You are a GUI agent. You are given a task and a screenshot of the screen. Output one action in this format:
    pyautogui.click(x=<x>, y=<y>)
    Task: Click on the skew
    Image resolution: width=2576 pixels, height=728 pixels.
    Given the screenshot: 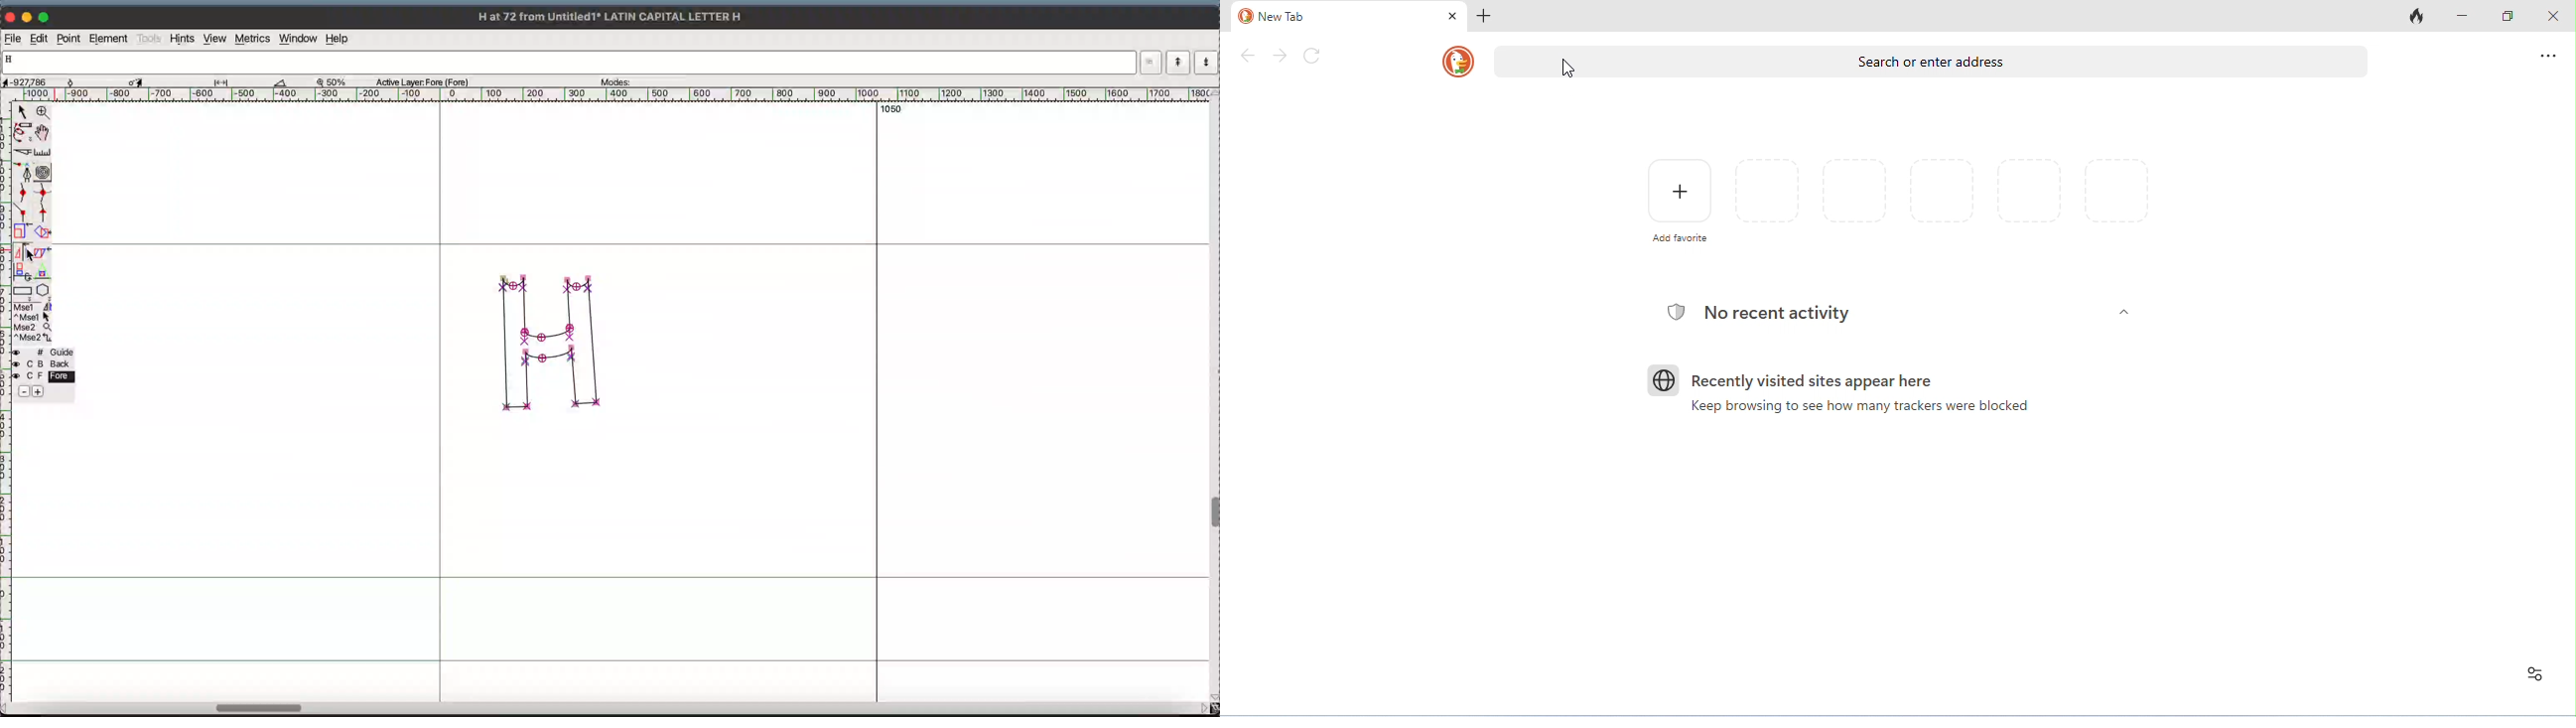 What is the action you would take?
    pyautogui.click(x=43, y=251)
    